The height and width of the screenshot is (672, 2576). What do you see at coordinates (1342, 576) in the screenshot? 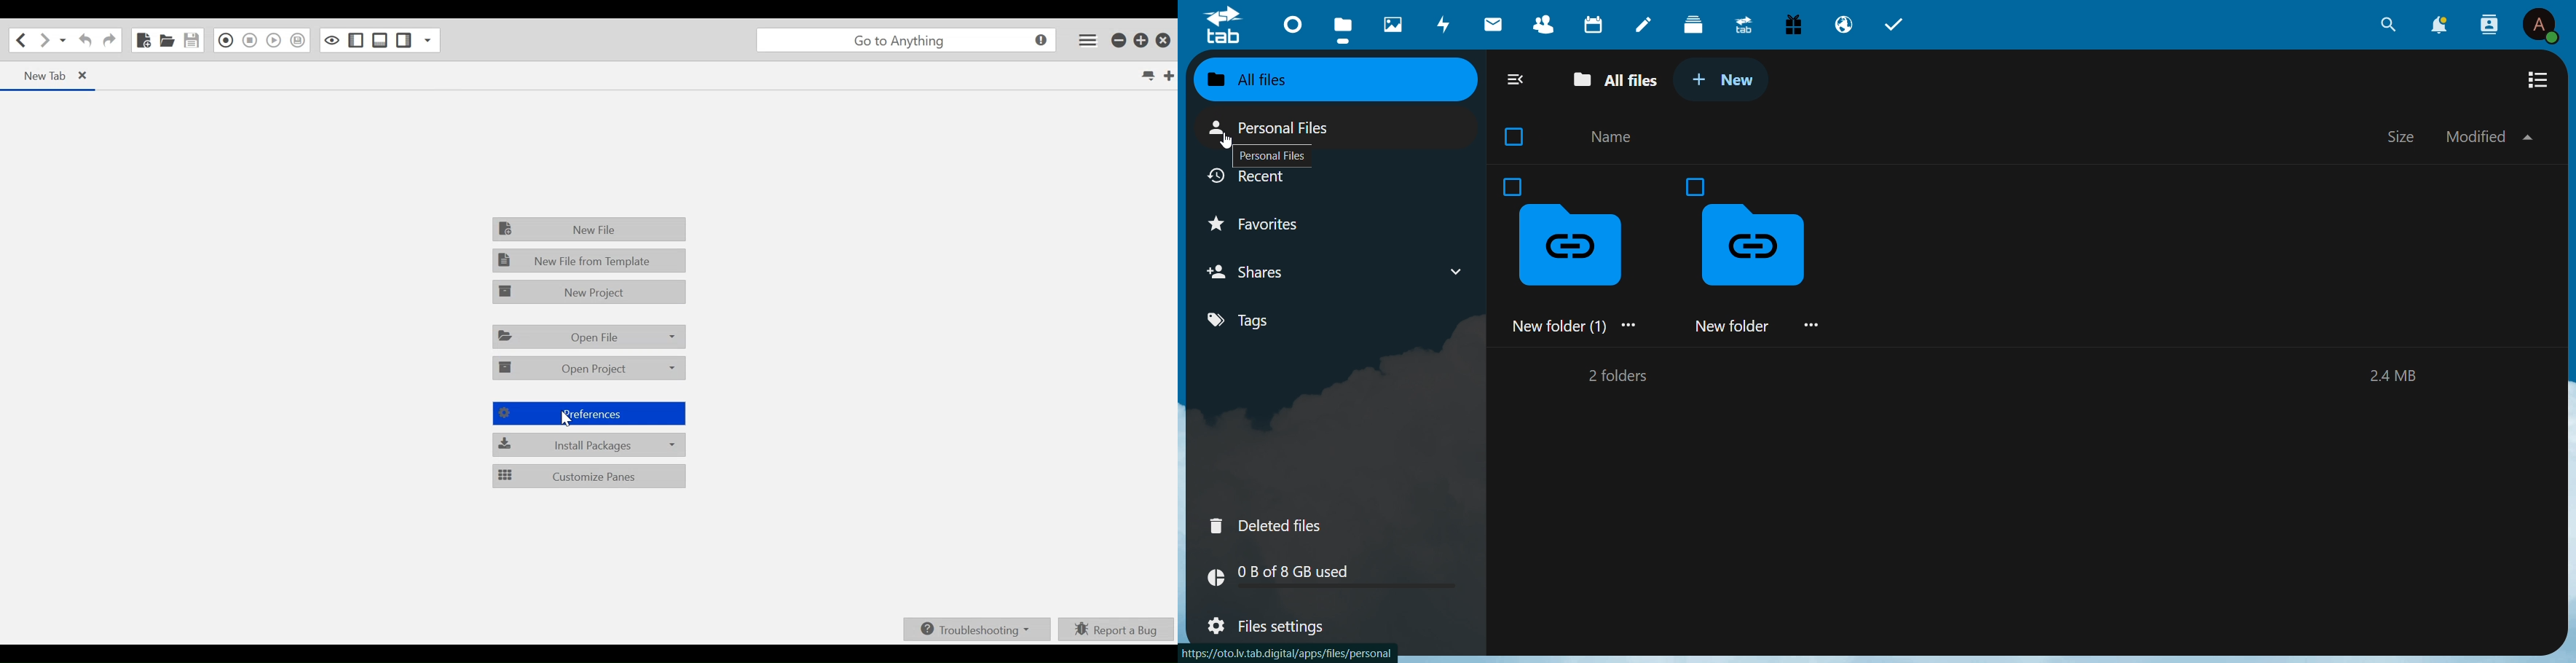
I see `memory` at bounding box center [1342, 576].